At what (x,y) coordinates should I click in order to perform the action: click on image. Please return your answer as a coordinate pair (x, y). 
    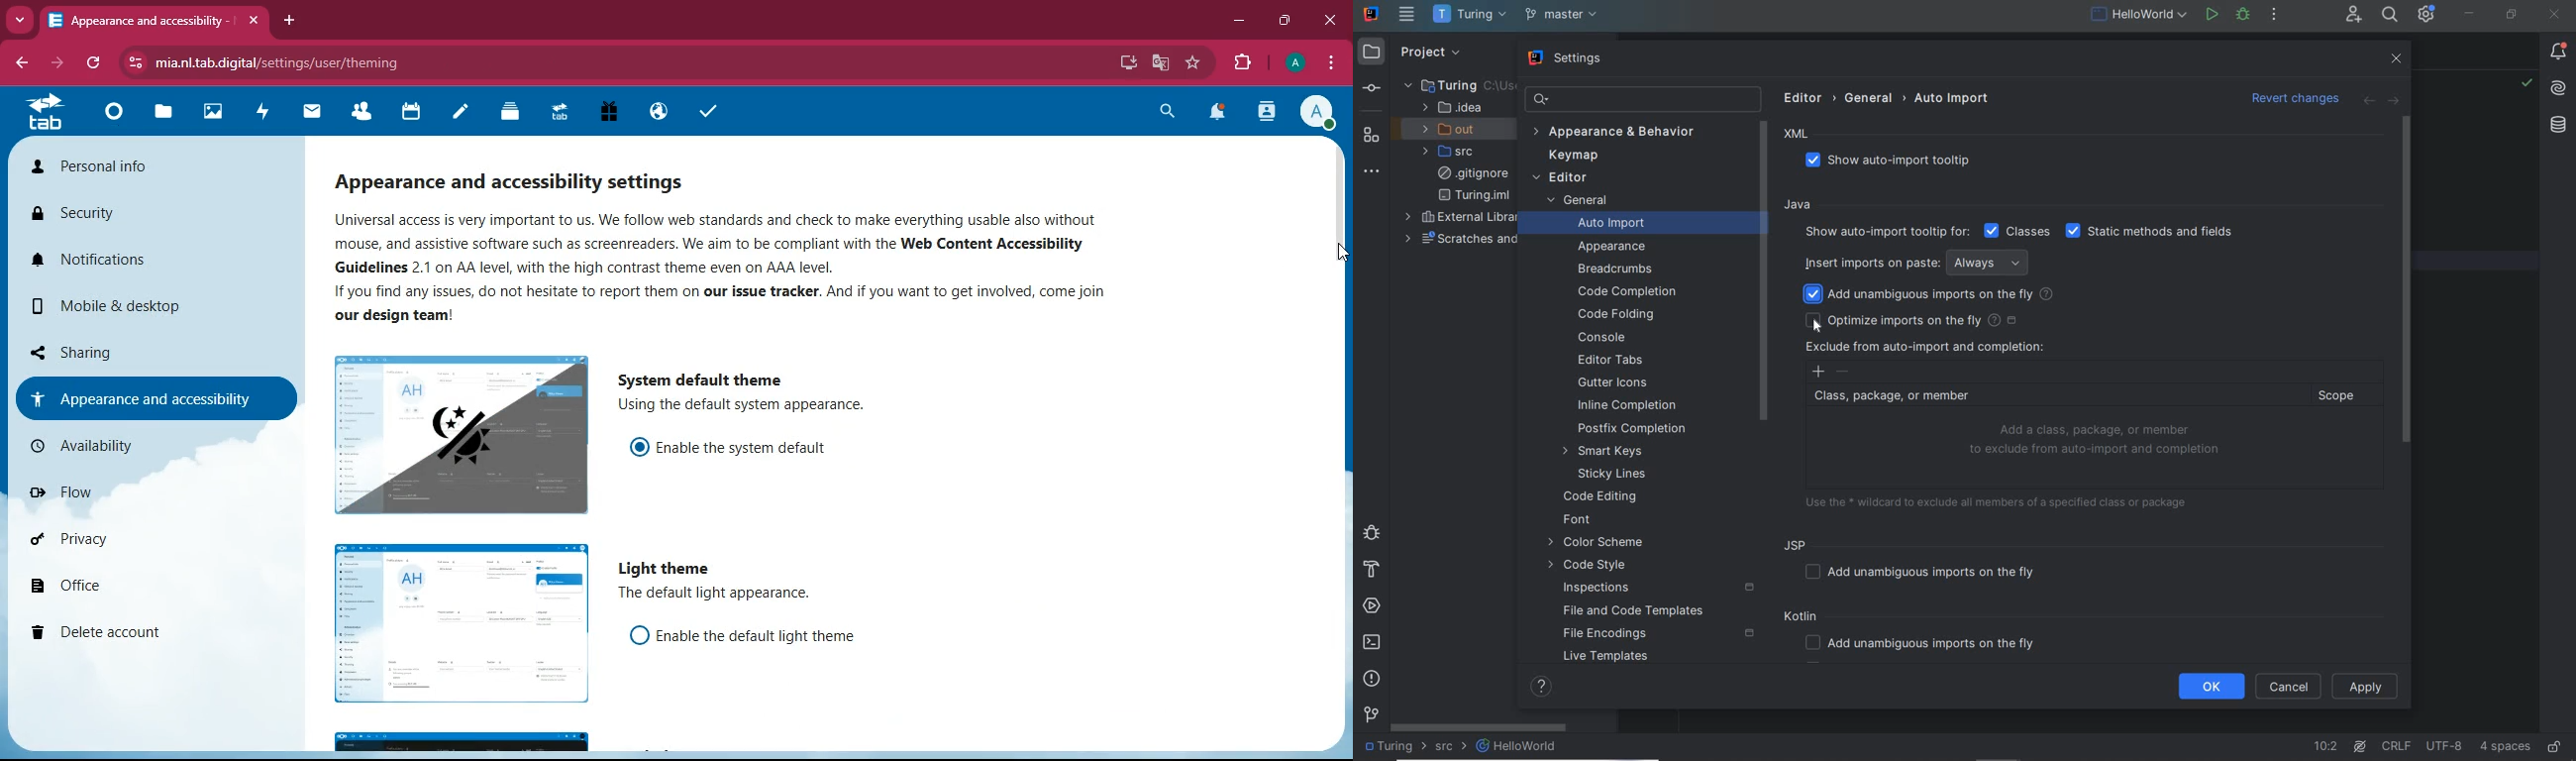
    Looking at the image, I should click on (463, 435).